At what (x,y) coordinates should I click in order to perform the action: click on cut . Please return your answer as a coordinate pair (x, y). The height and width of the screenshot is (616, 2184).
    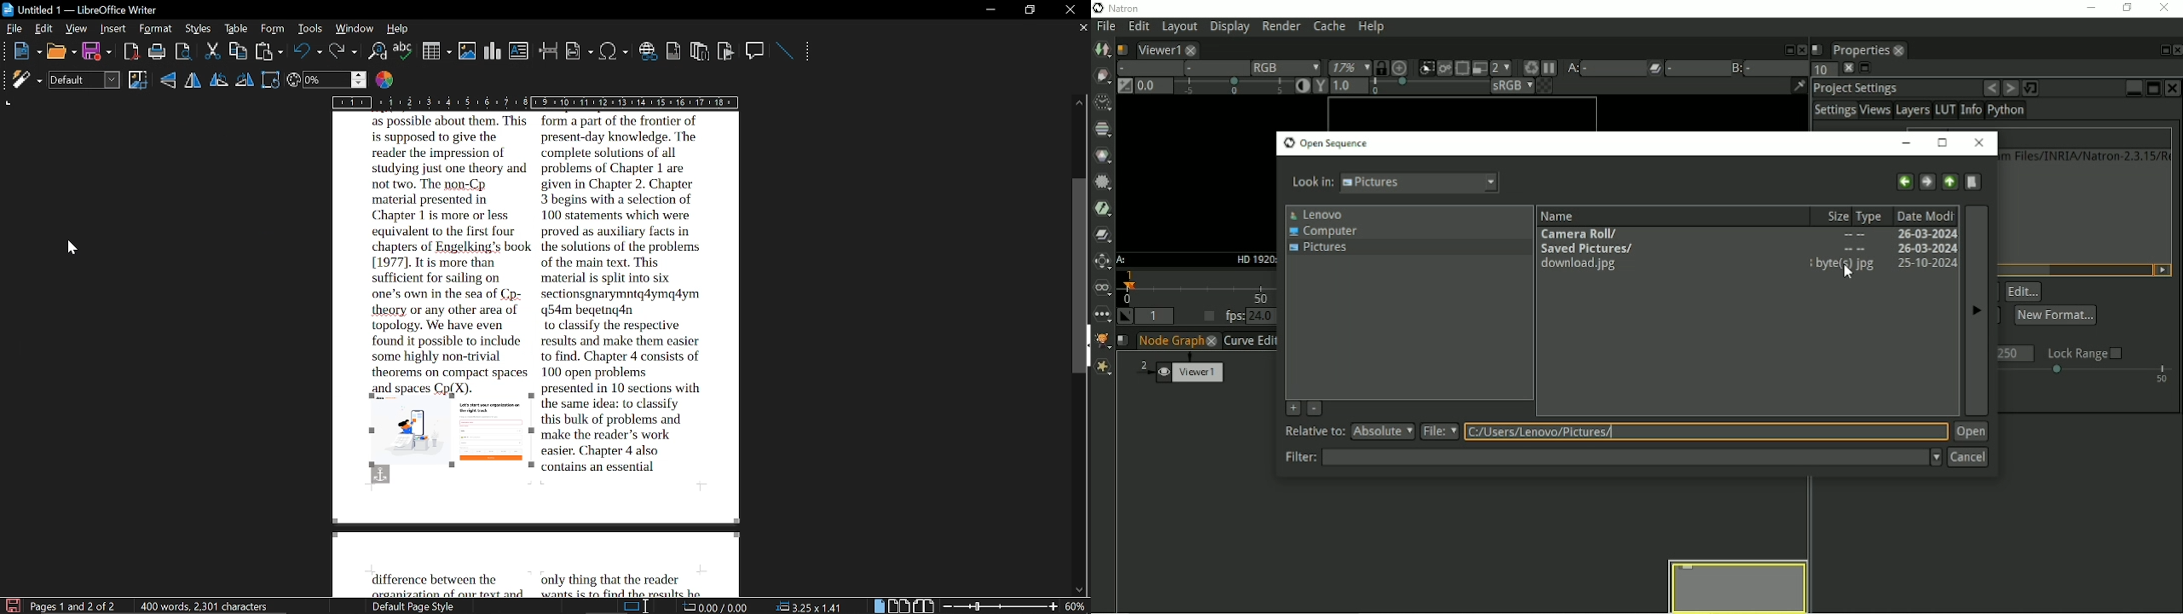
    Looking at the image, I should click on (210, 51).